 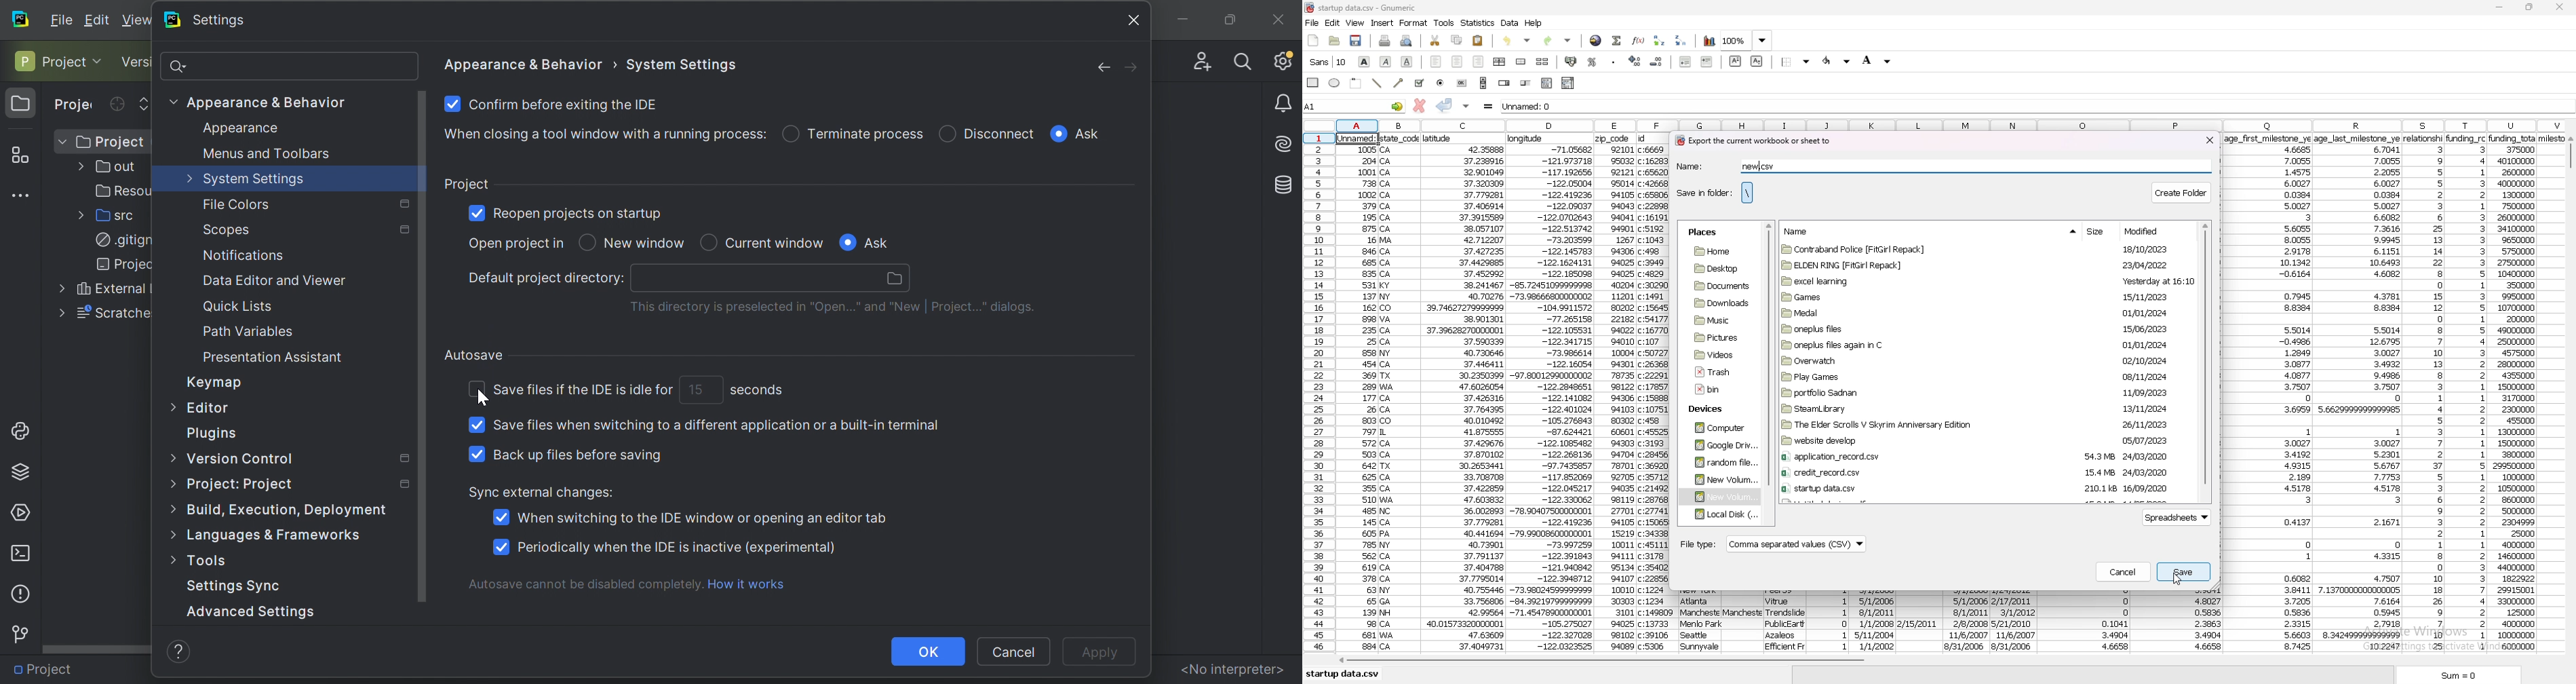 I want to click on radio button, so click(x=1442, y=83).